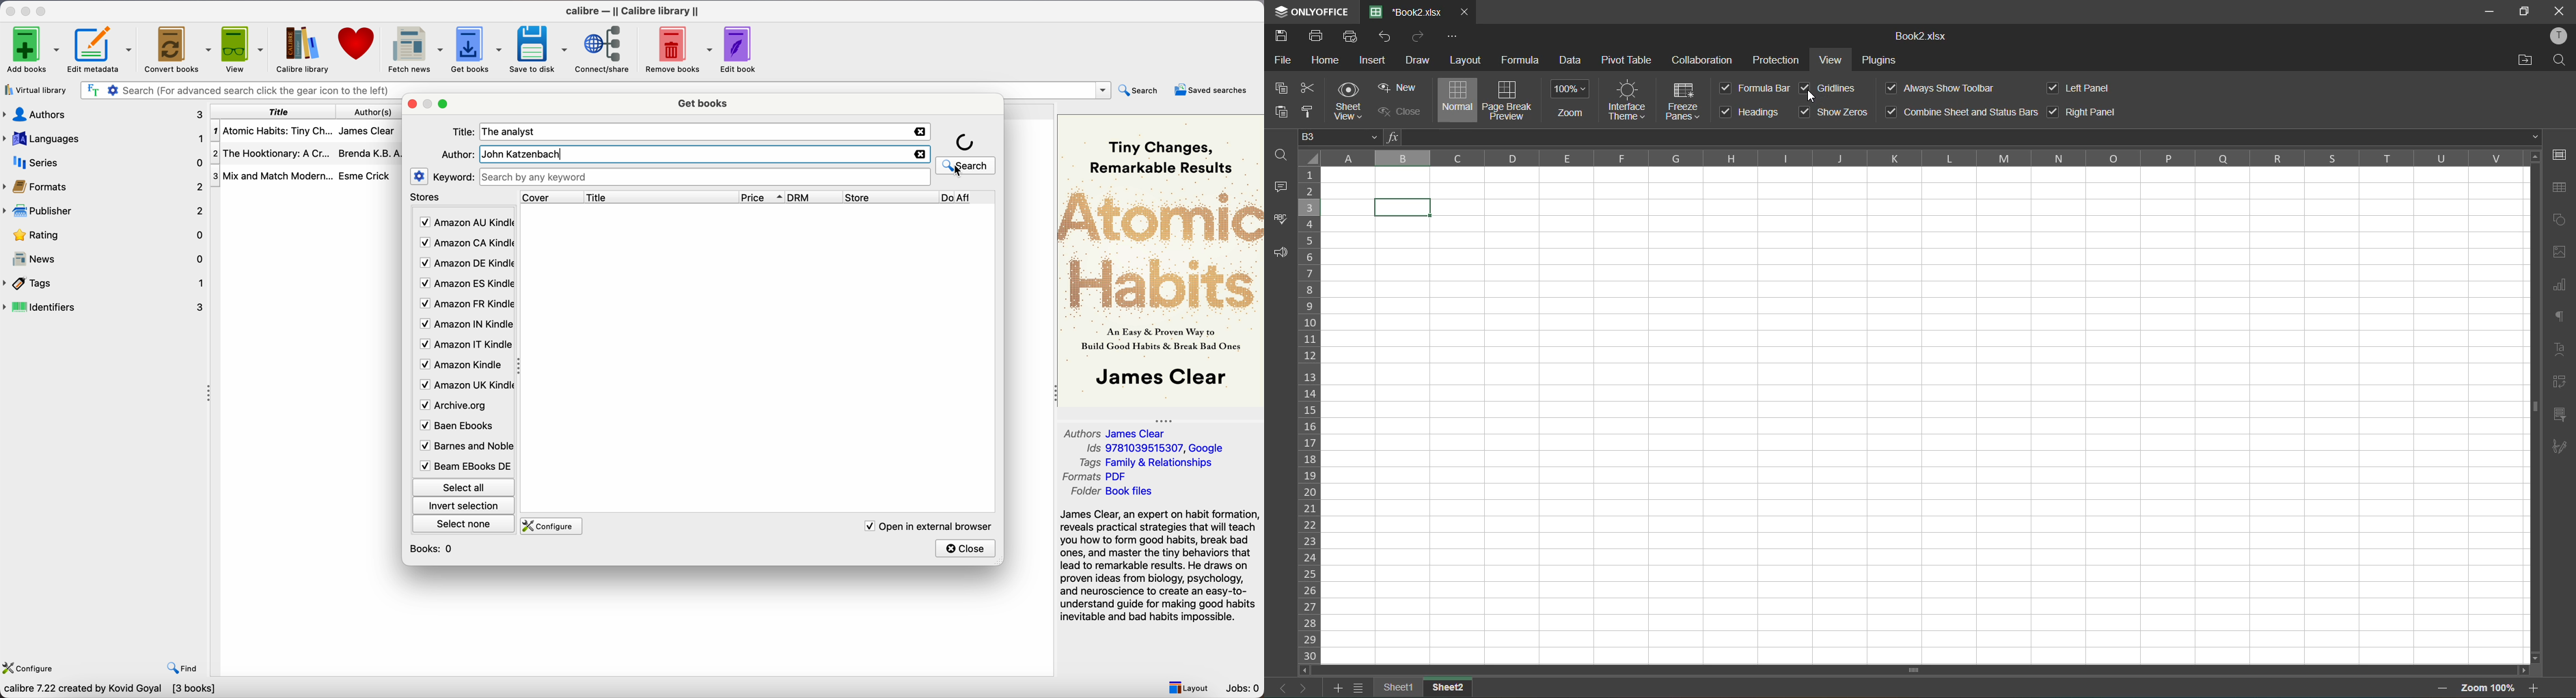 This screenshot has width=2576, height=700. I want to click on authors, so click(105, 113).